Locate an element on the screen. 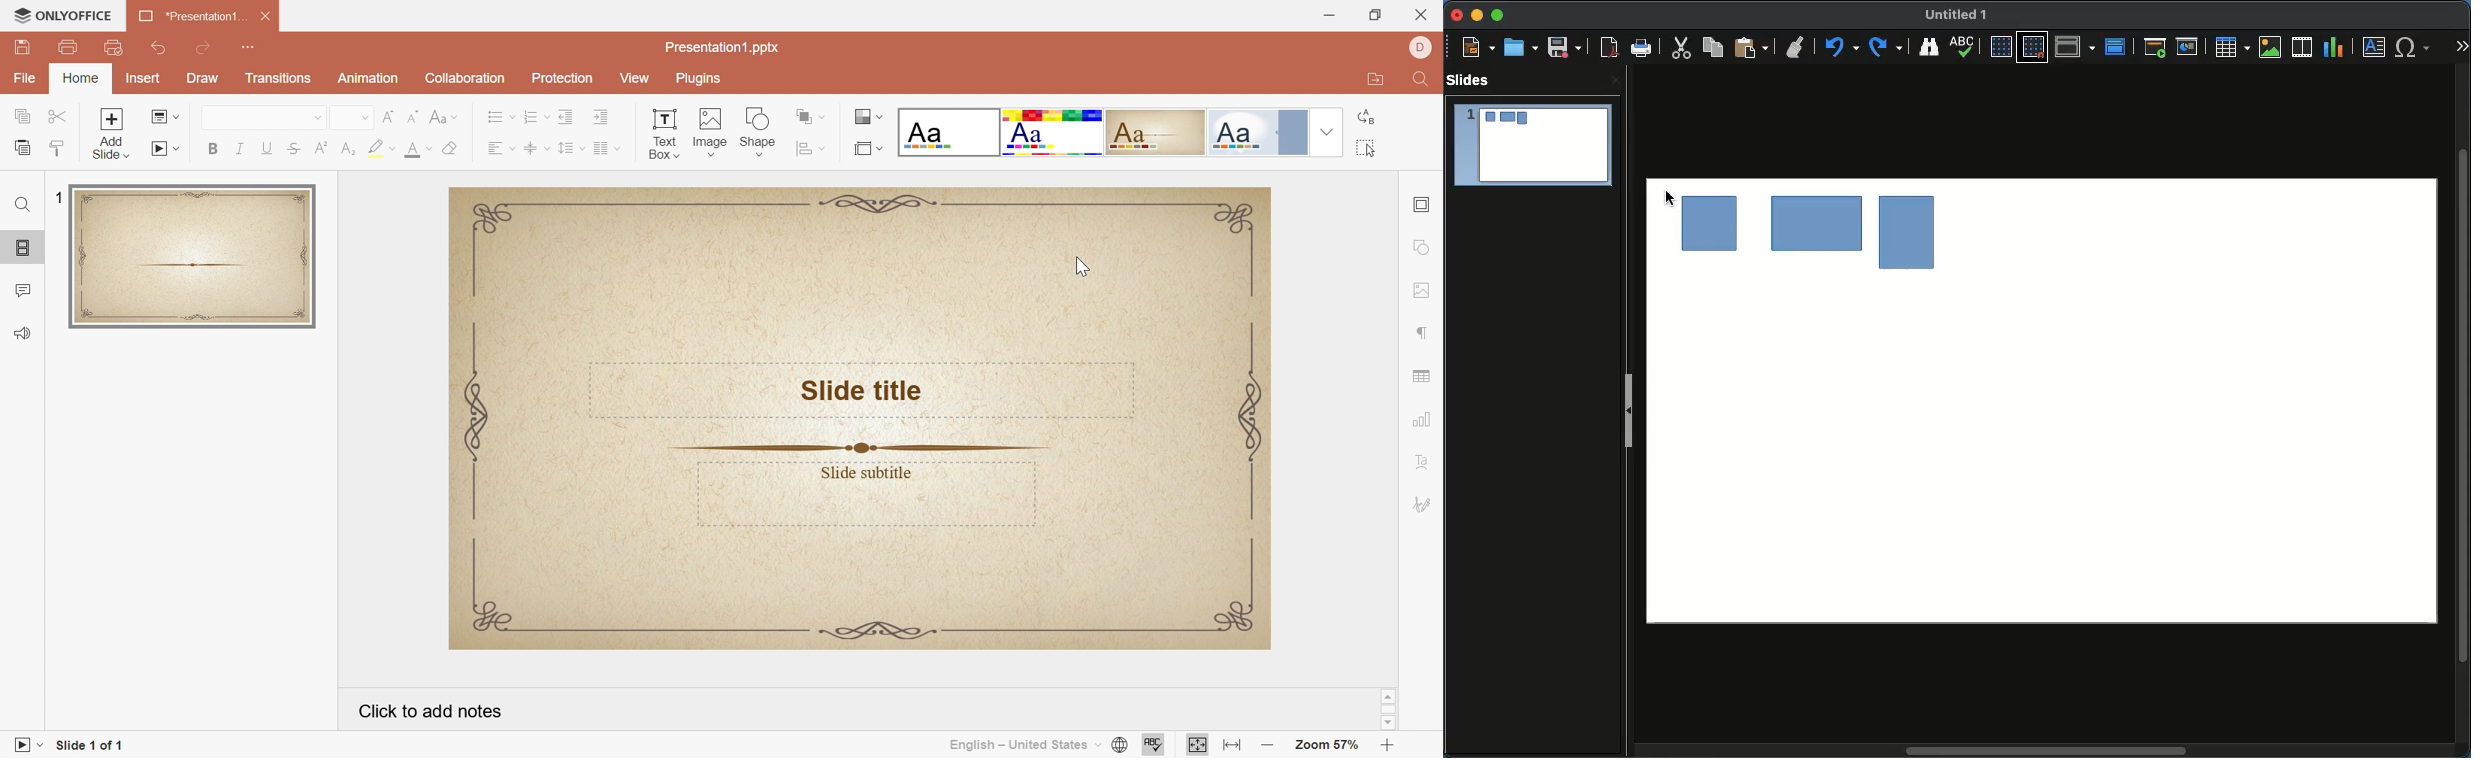  Drop Down is located at coordinates (883, 148).